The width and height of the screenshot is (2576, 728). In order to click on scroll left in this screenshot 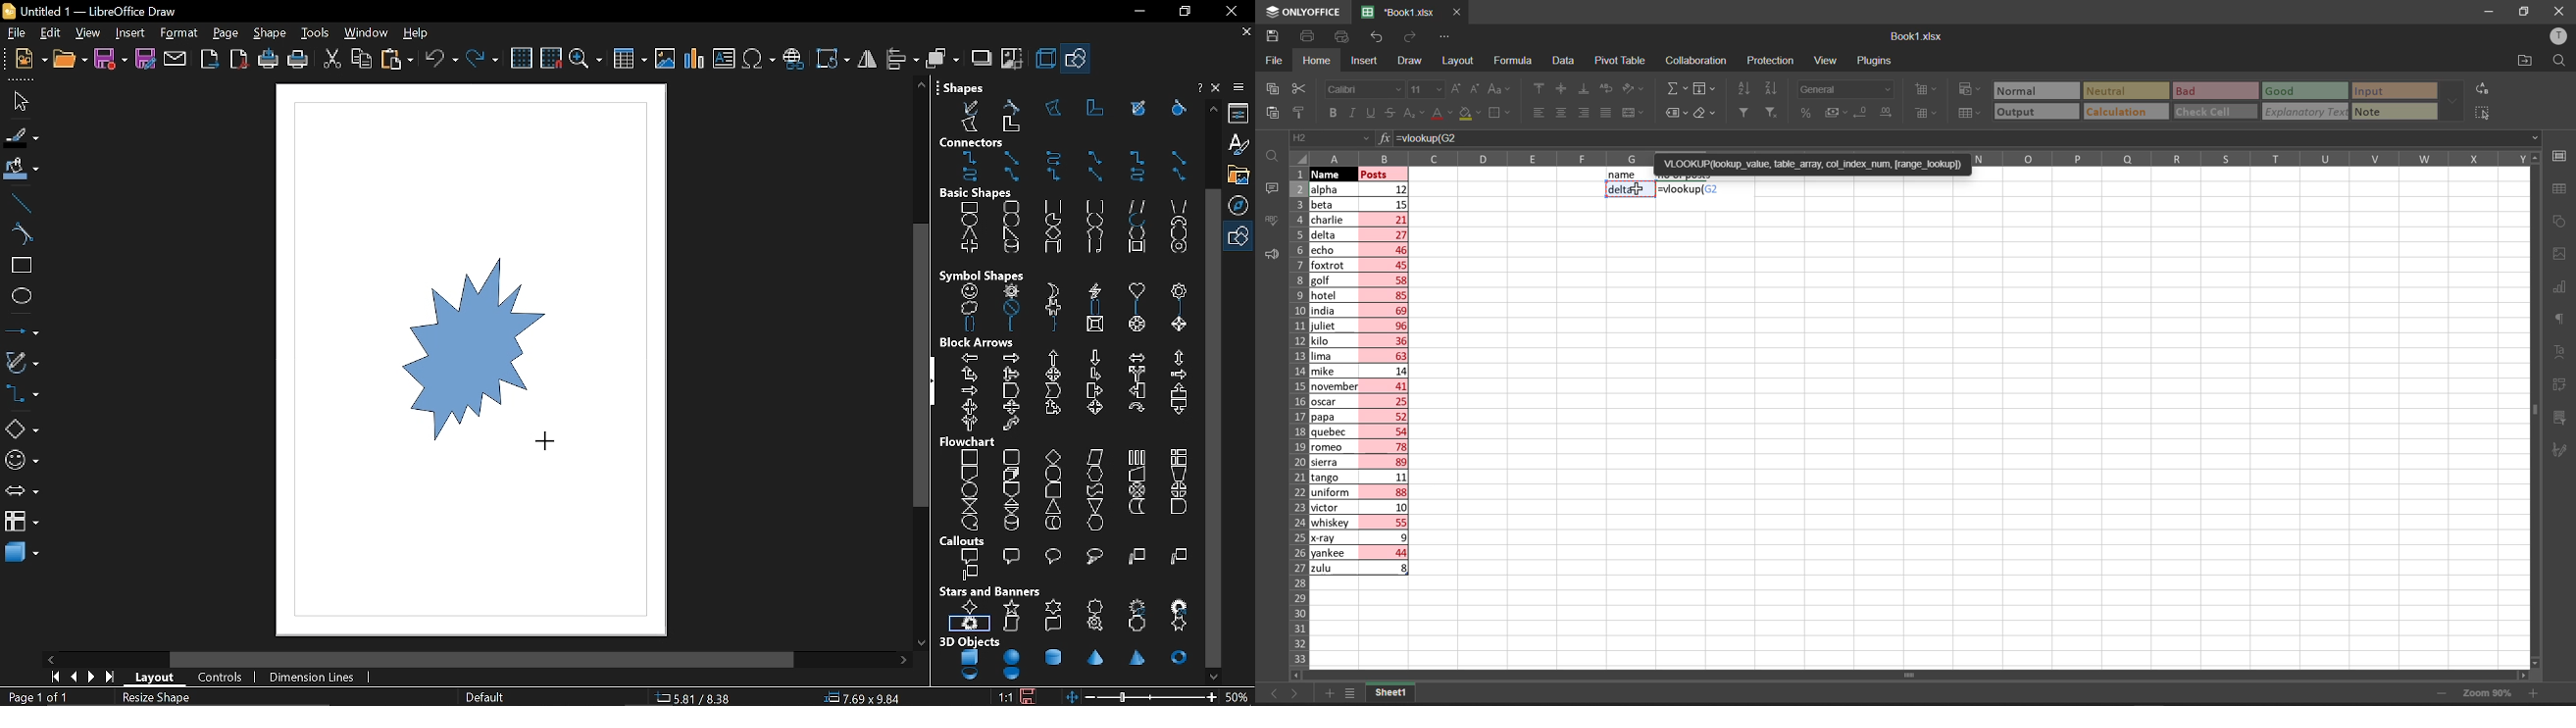, I will do `click(1305, 675)`.